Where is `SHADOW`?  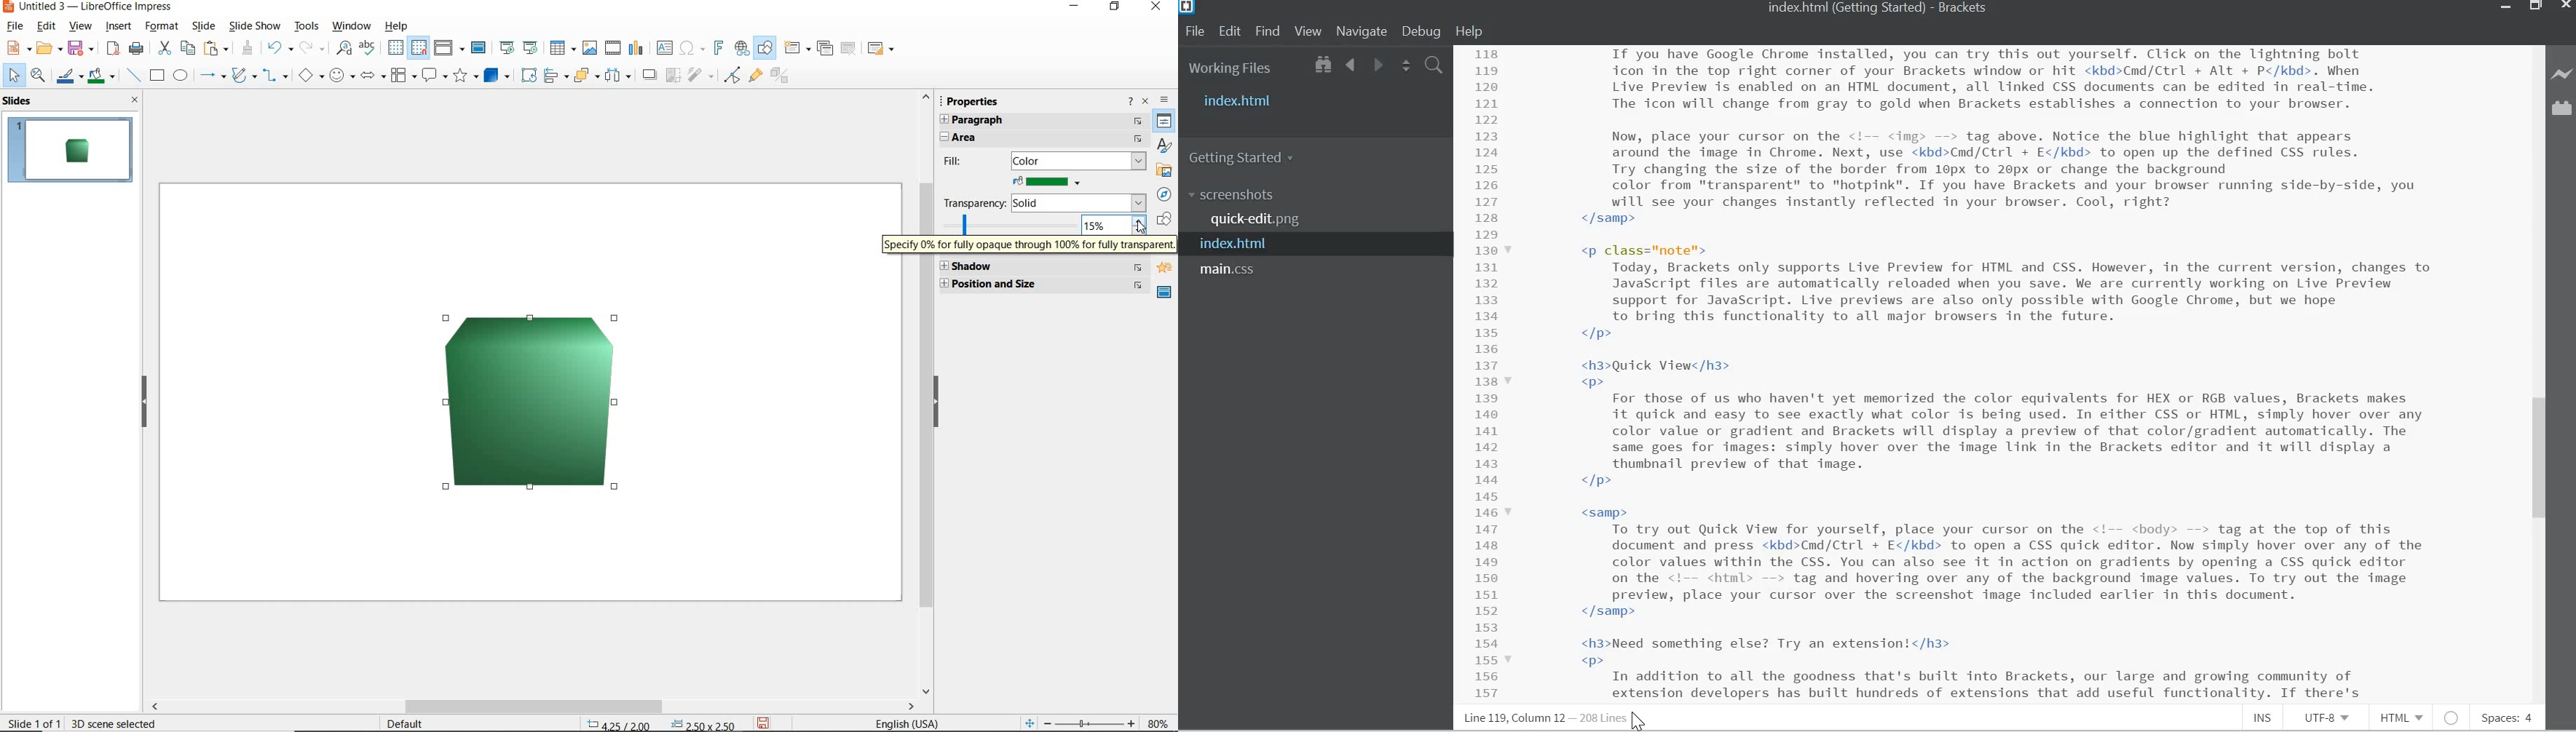
SHADOW is located at coordinates (652, 76).